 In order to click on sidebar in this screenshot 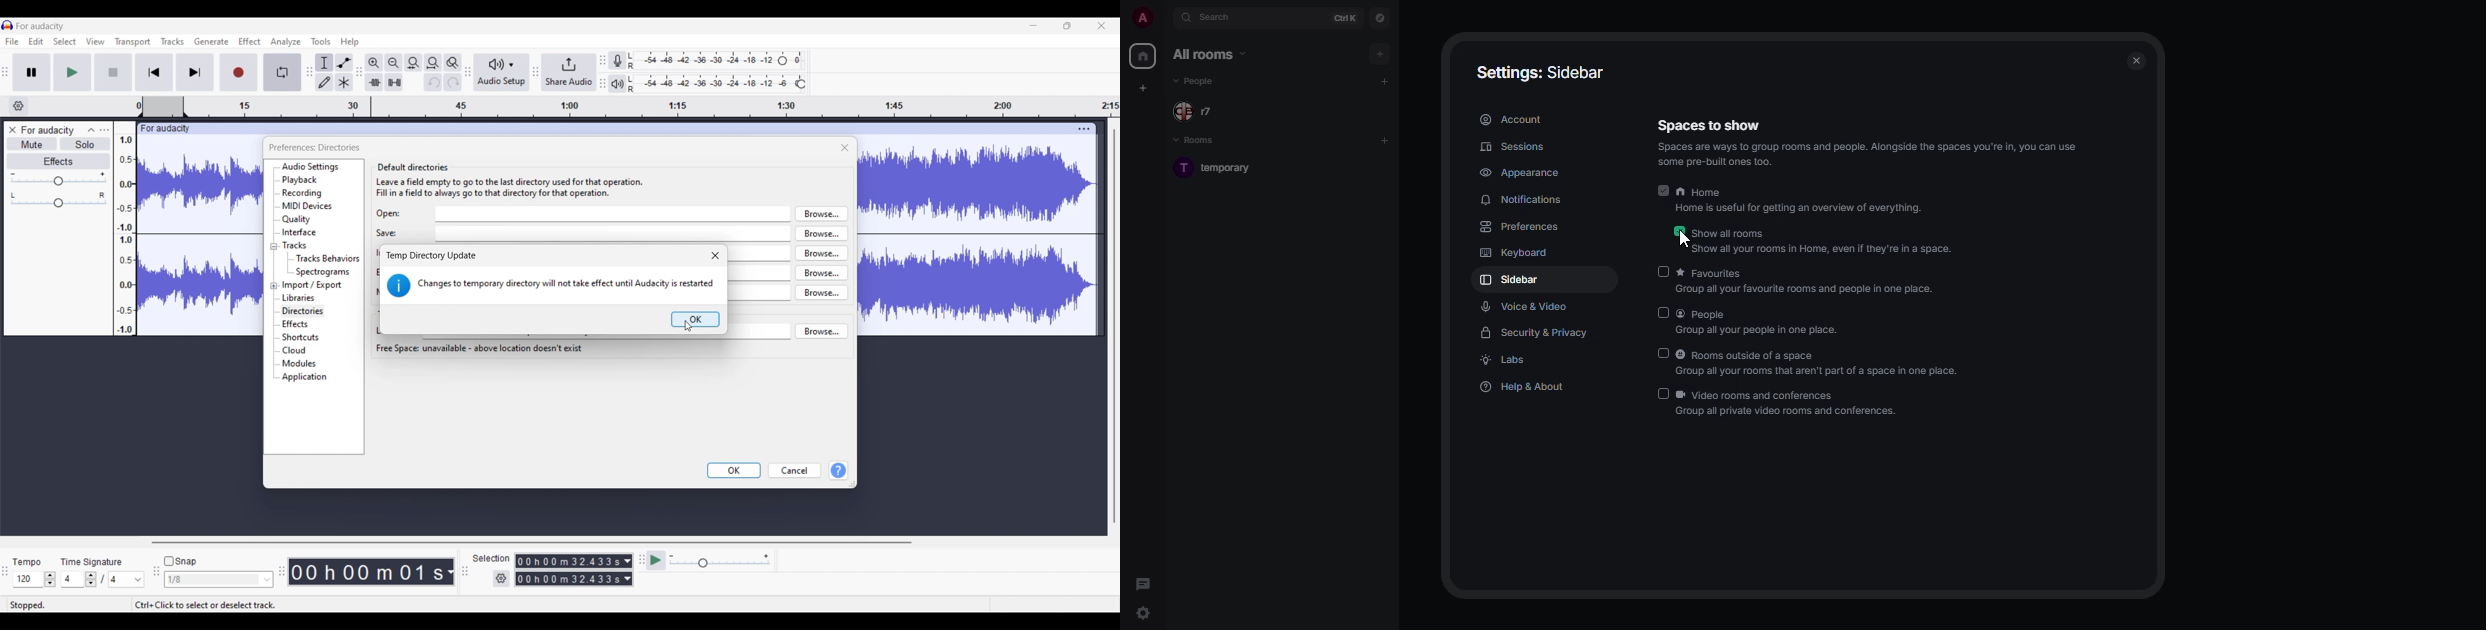, I will do `click(1510, 282)`.